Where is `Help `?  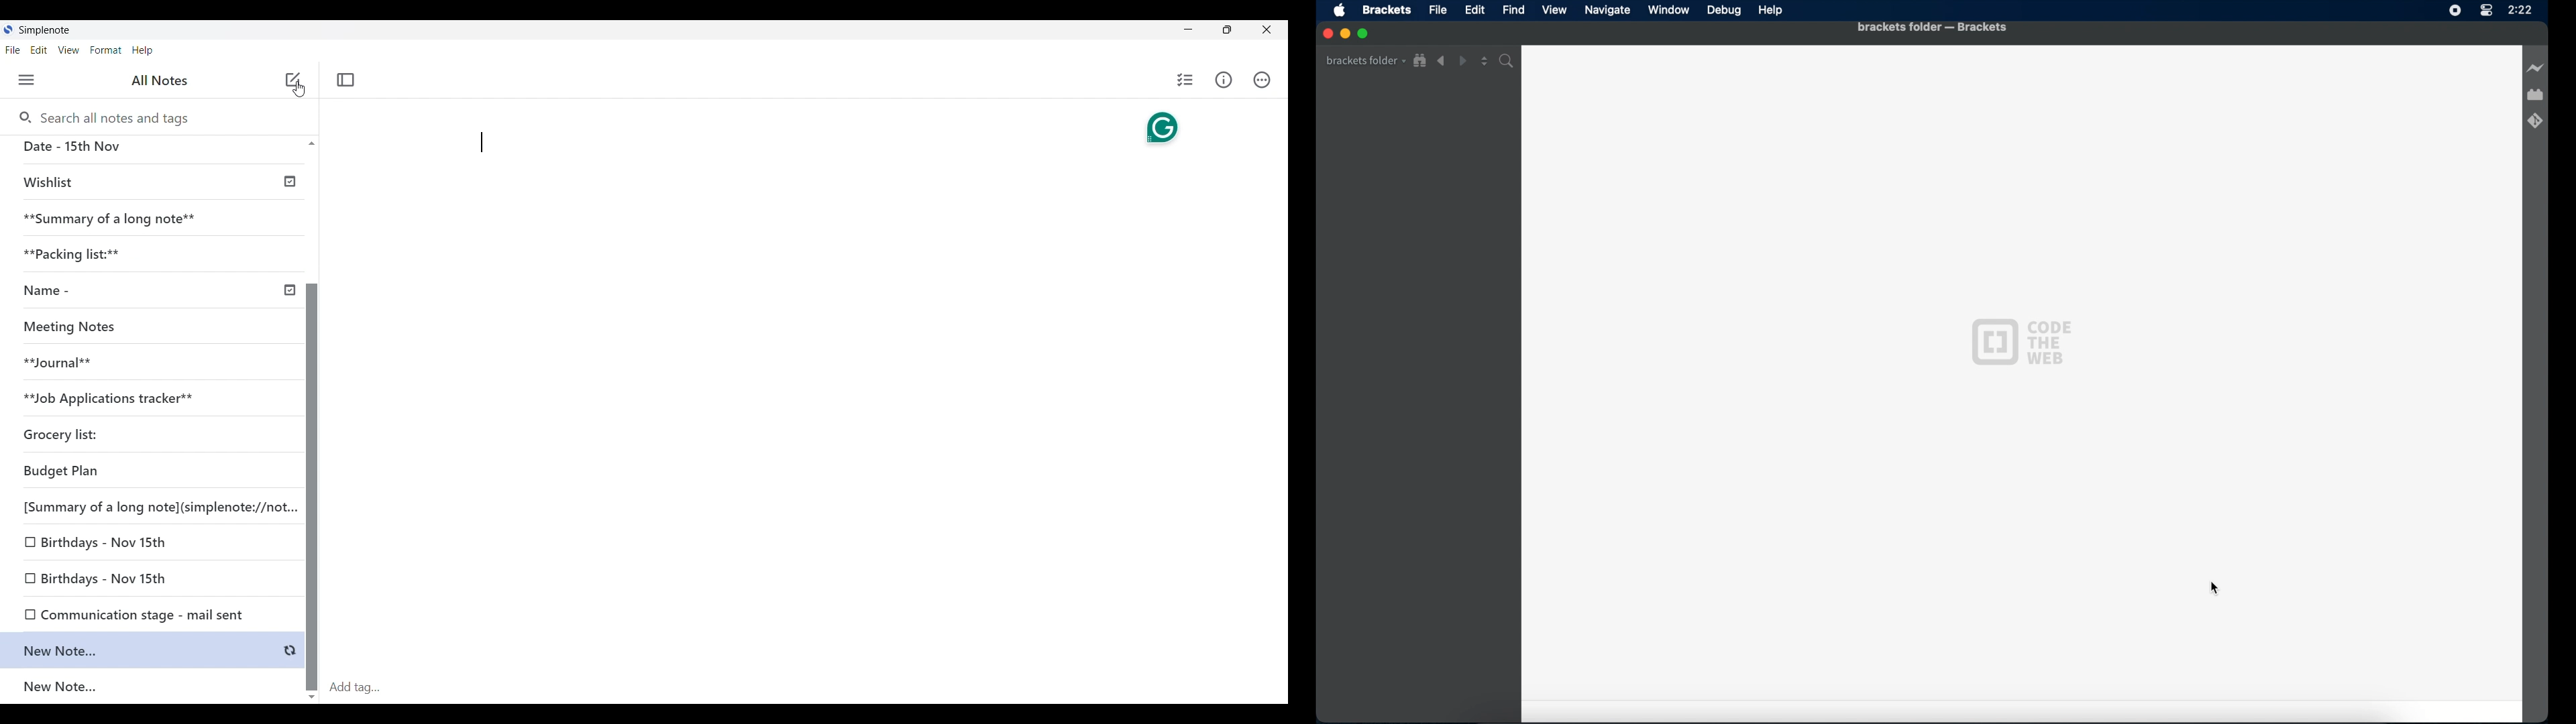
Help  is located at coordinates (143, 51).